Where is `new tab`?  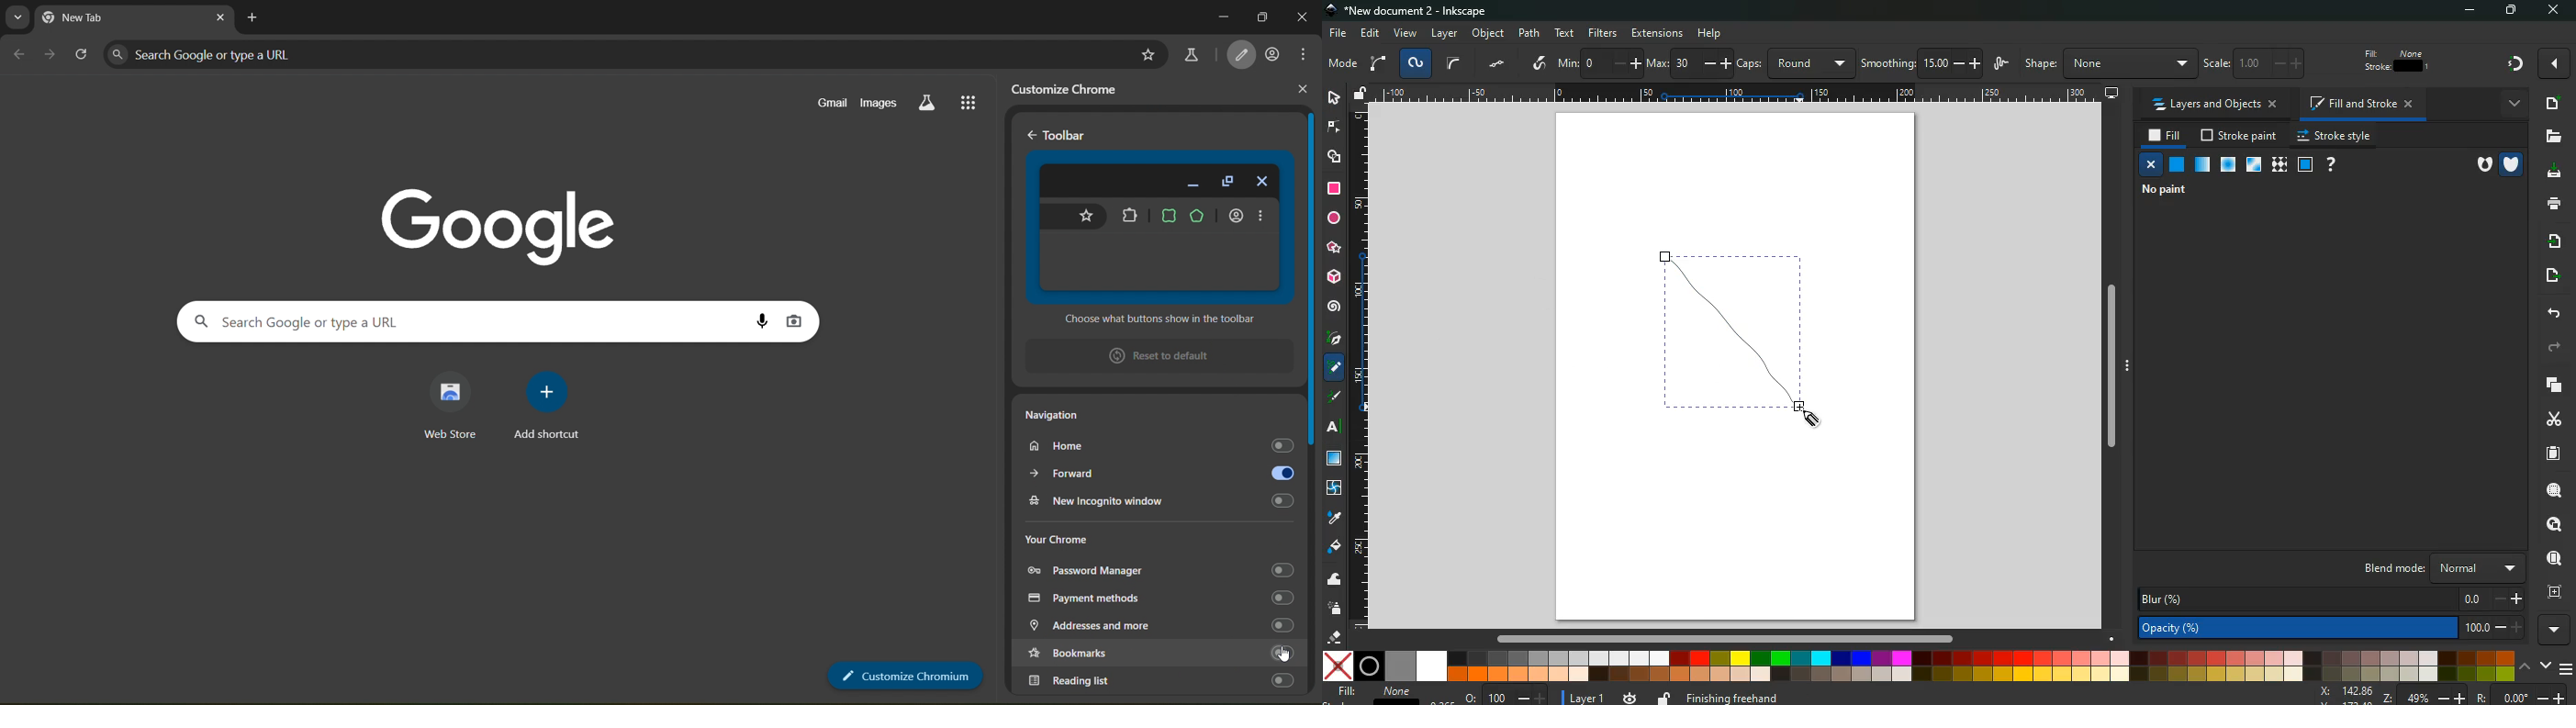 new tab is located at coordinates (255, 19).